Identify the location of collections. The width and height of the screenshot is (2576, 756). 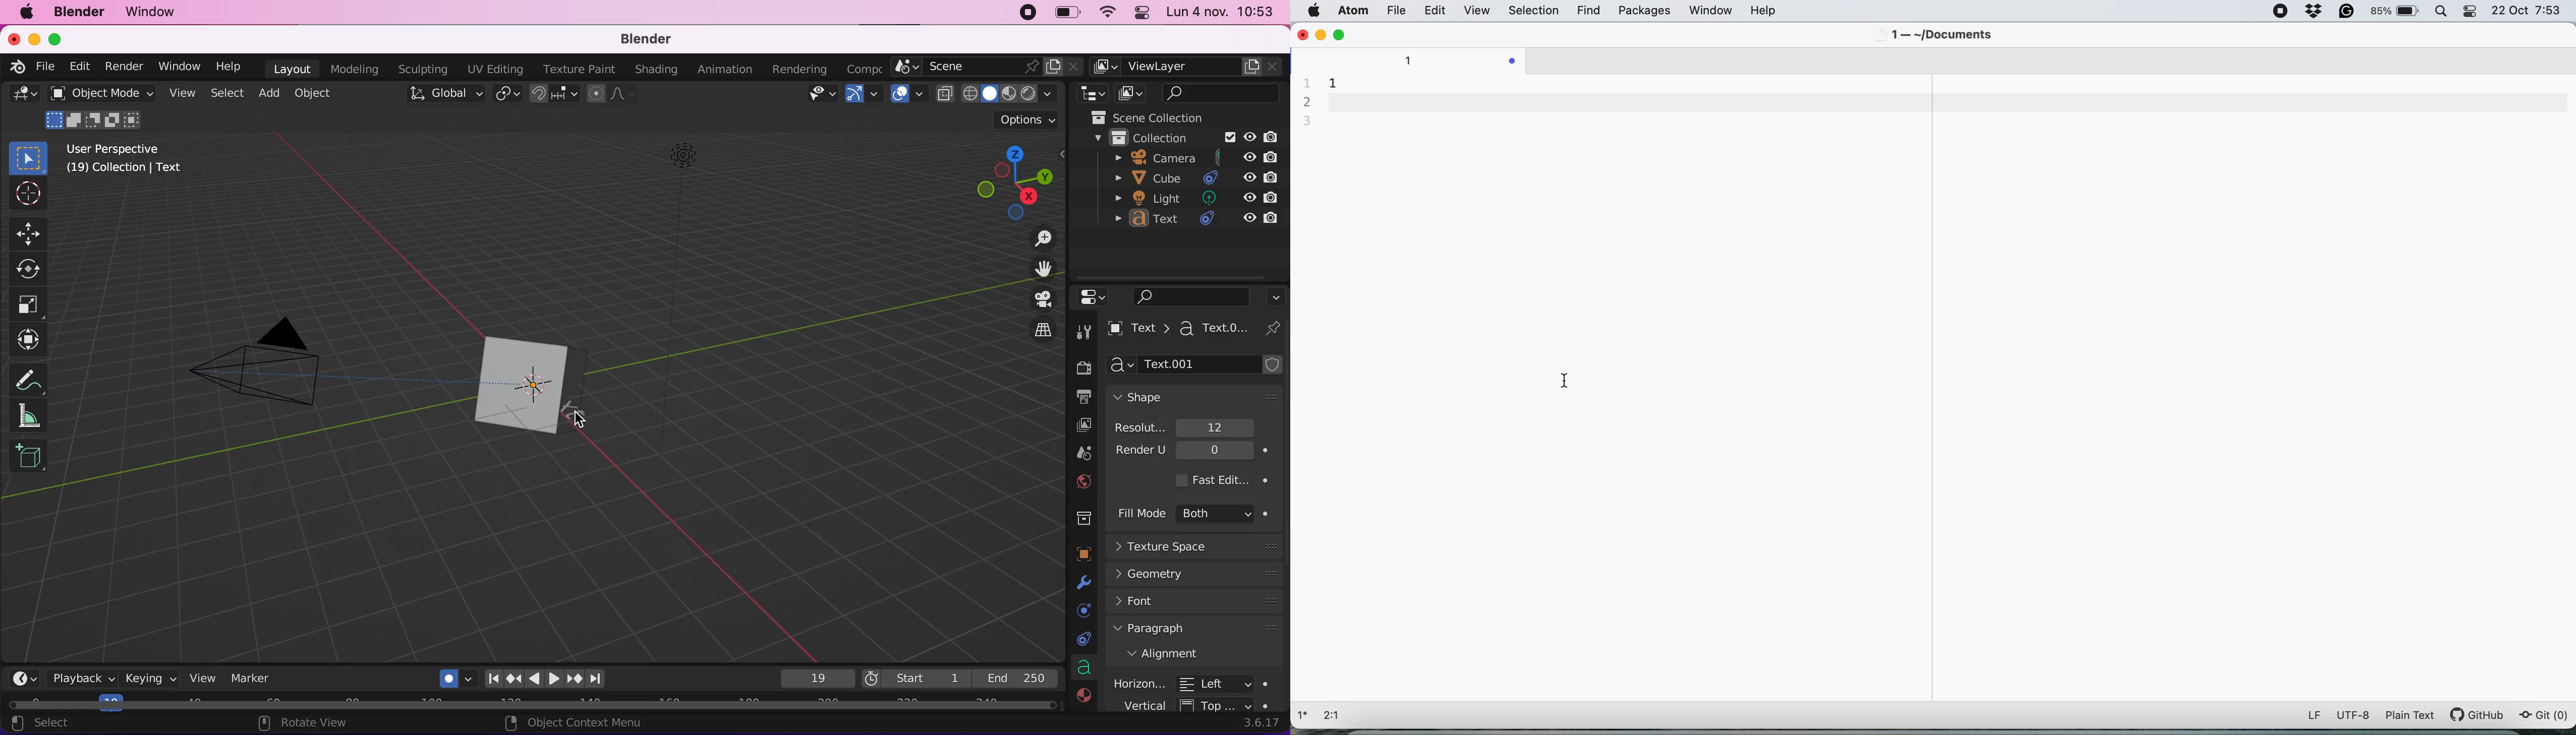
(1081, 520).